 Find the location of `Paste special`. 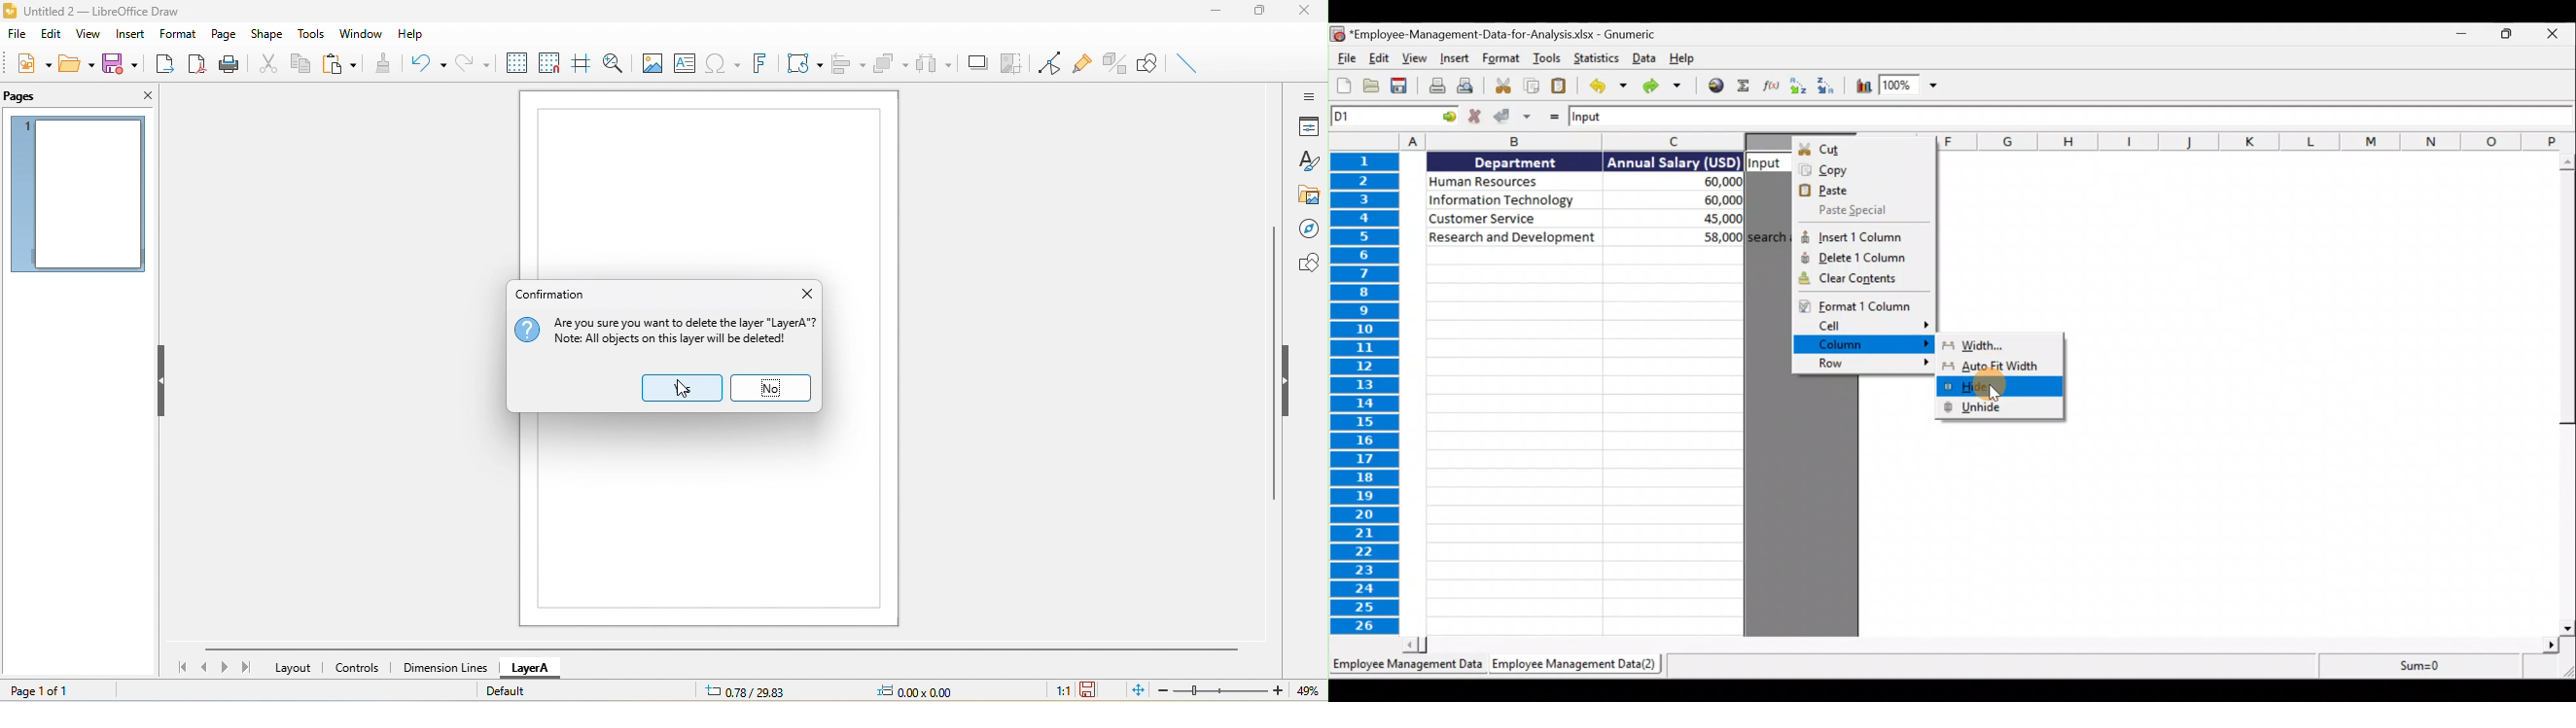

Paste special is located at coordinates (1862, 211).